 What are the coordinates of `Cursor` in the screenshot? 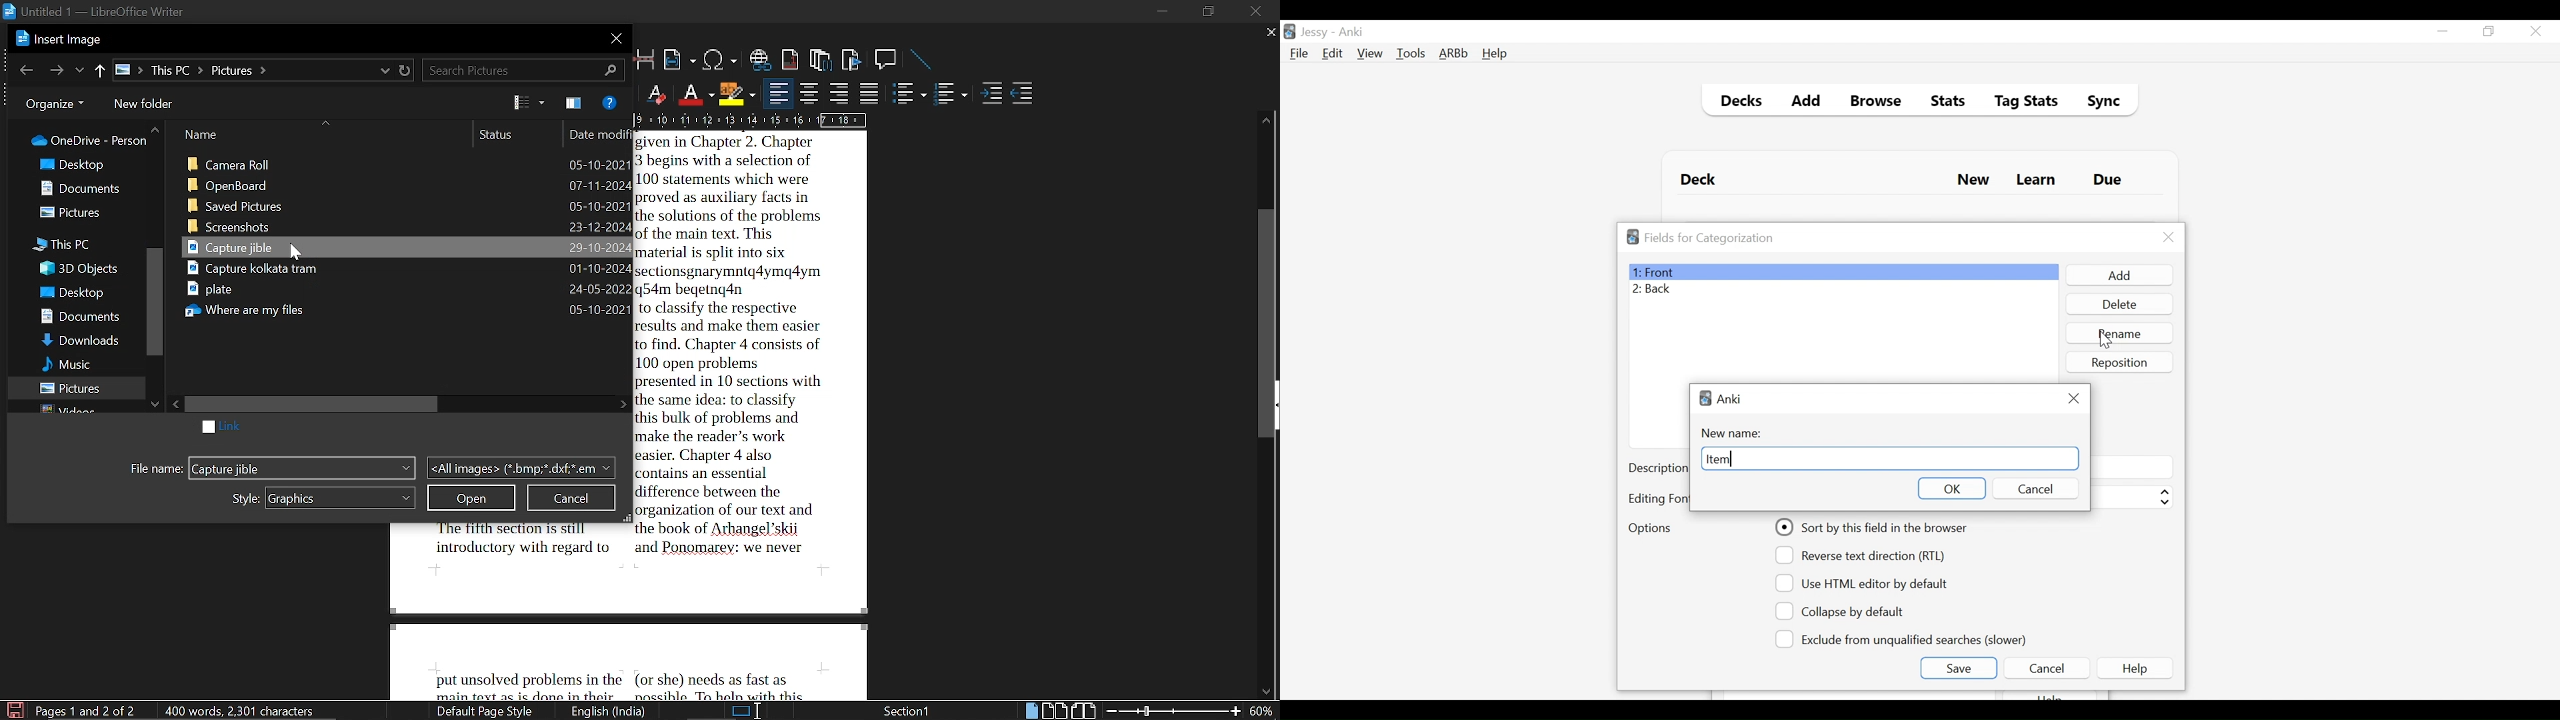 It's located at (2105, 340).